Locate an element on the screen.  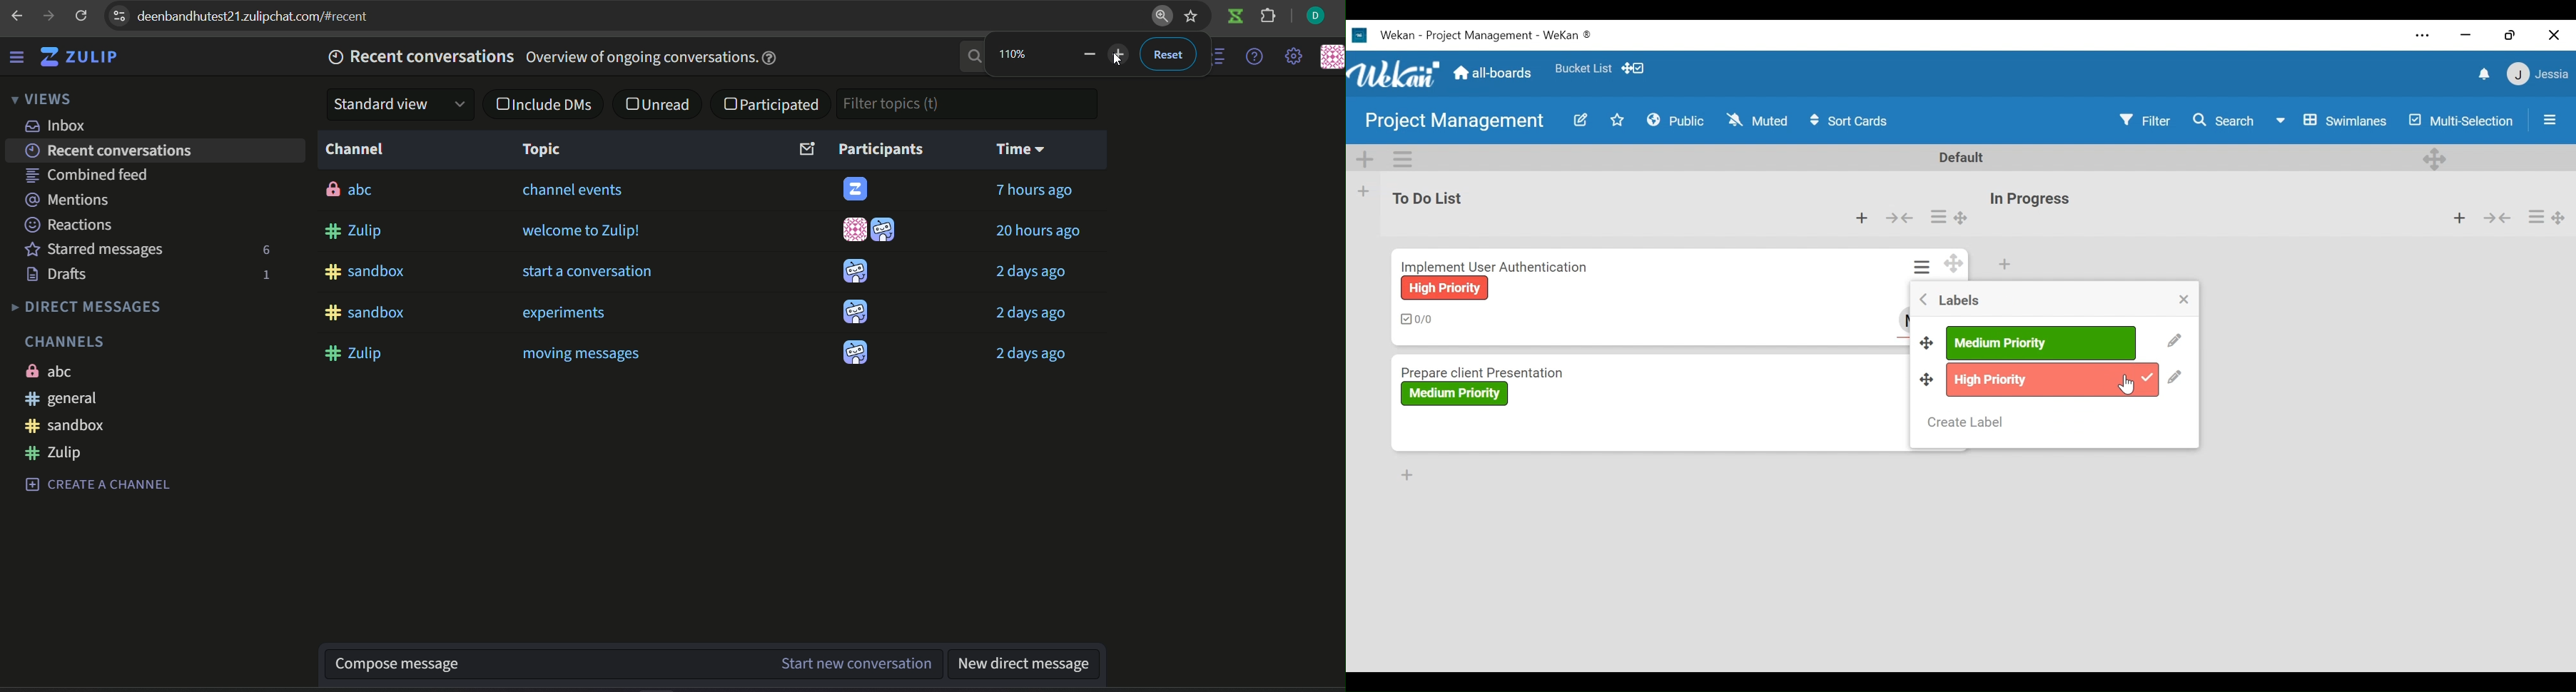
Show desktop drag handles is located at coordinates (1635, 67).